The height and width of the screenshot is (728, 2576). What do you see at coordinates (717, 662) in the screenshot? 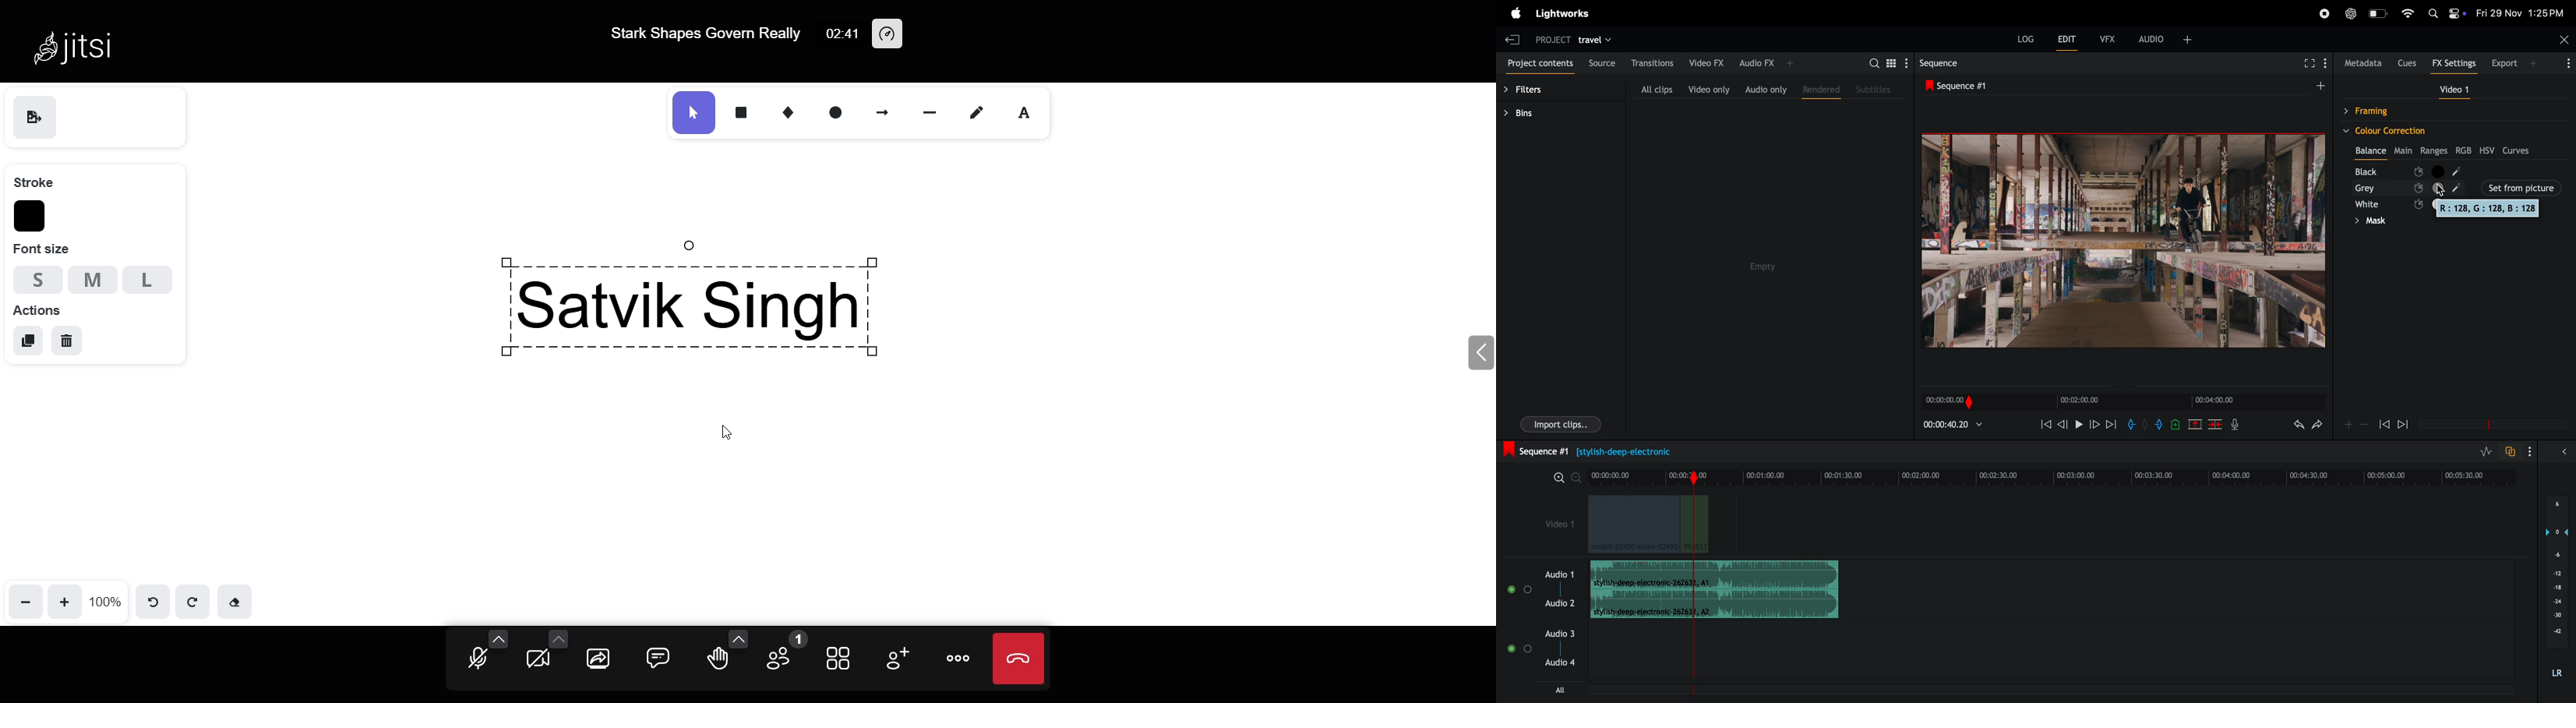
I see `raise hand` at bounding box center [717, 662].